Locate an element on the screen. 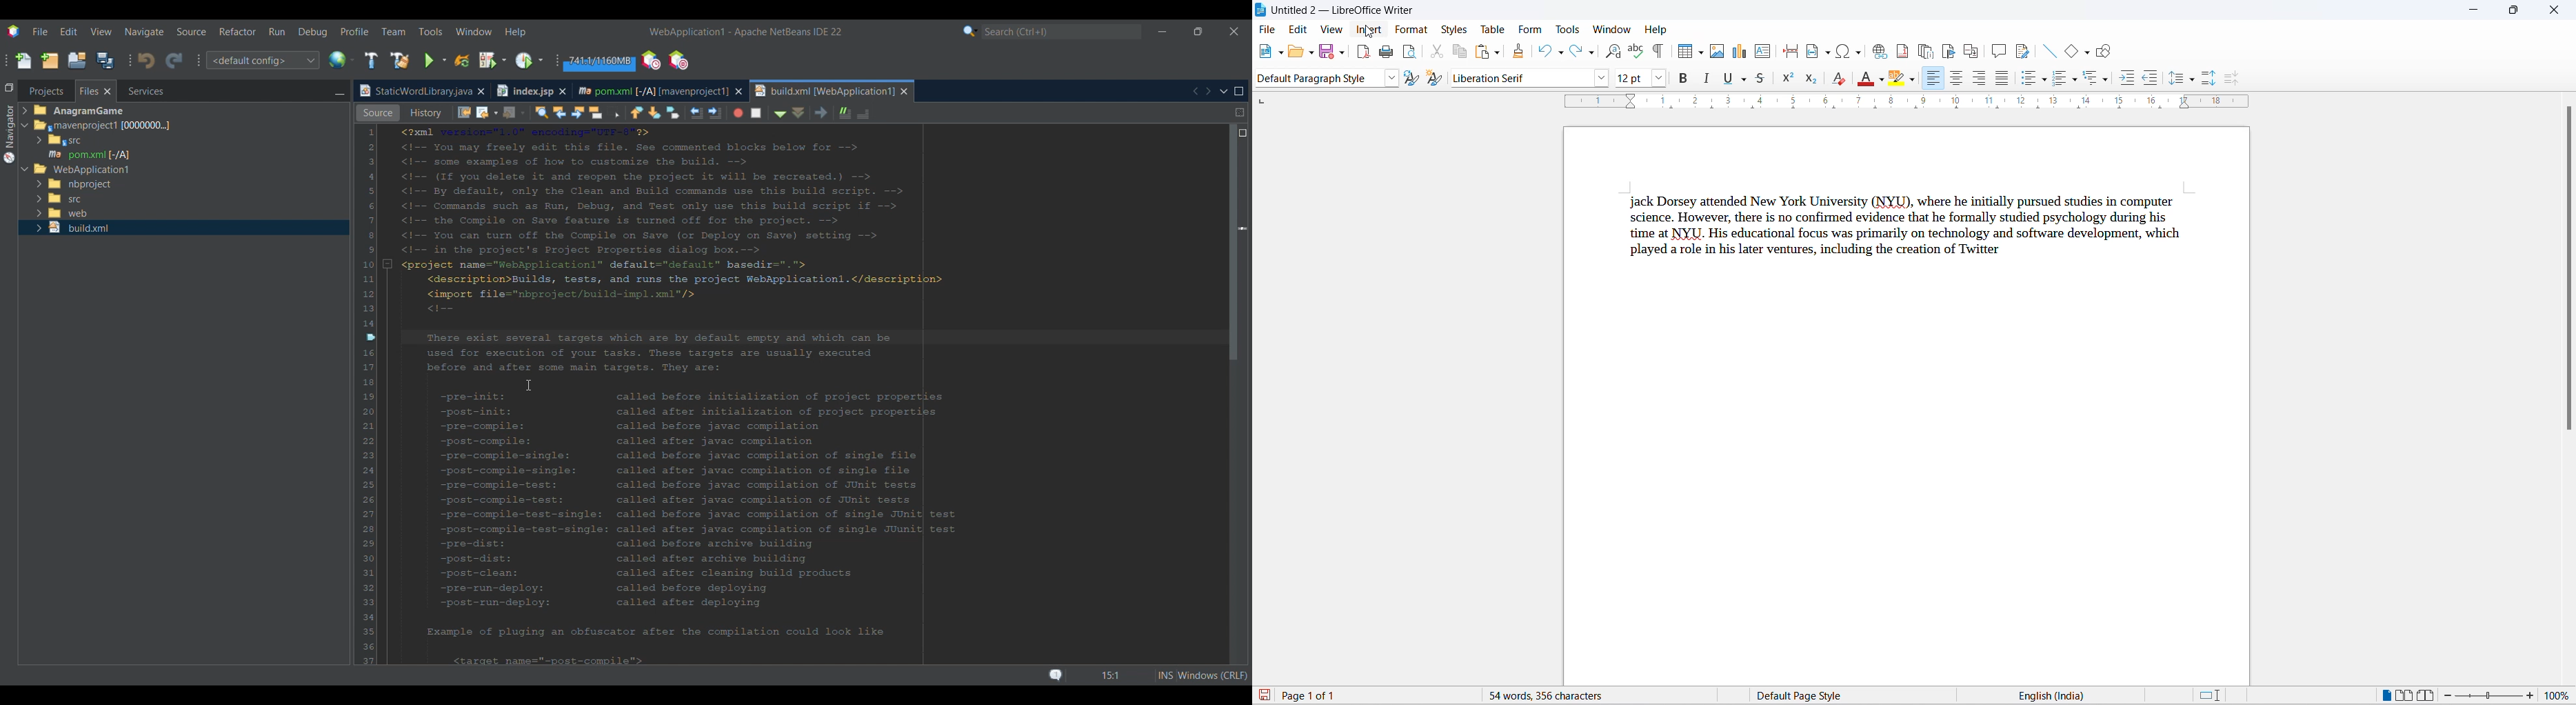 This screenshot has height=728, width=2576. scaling is located at coordinates (1921, 103).